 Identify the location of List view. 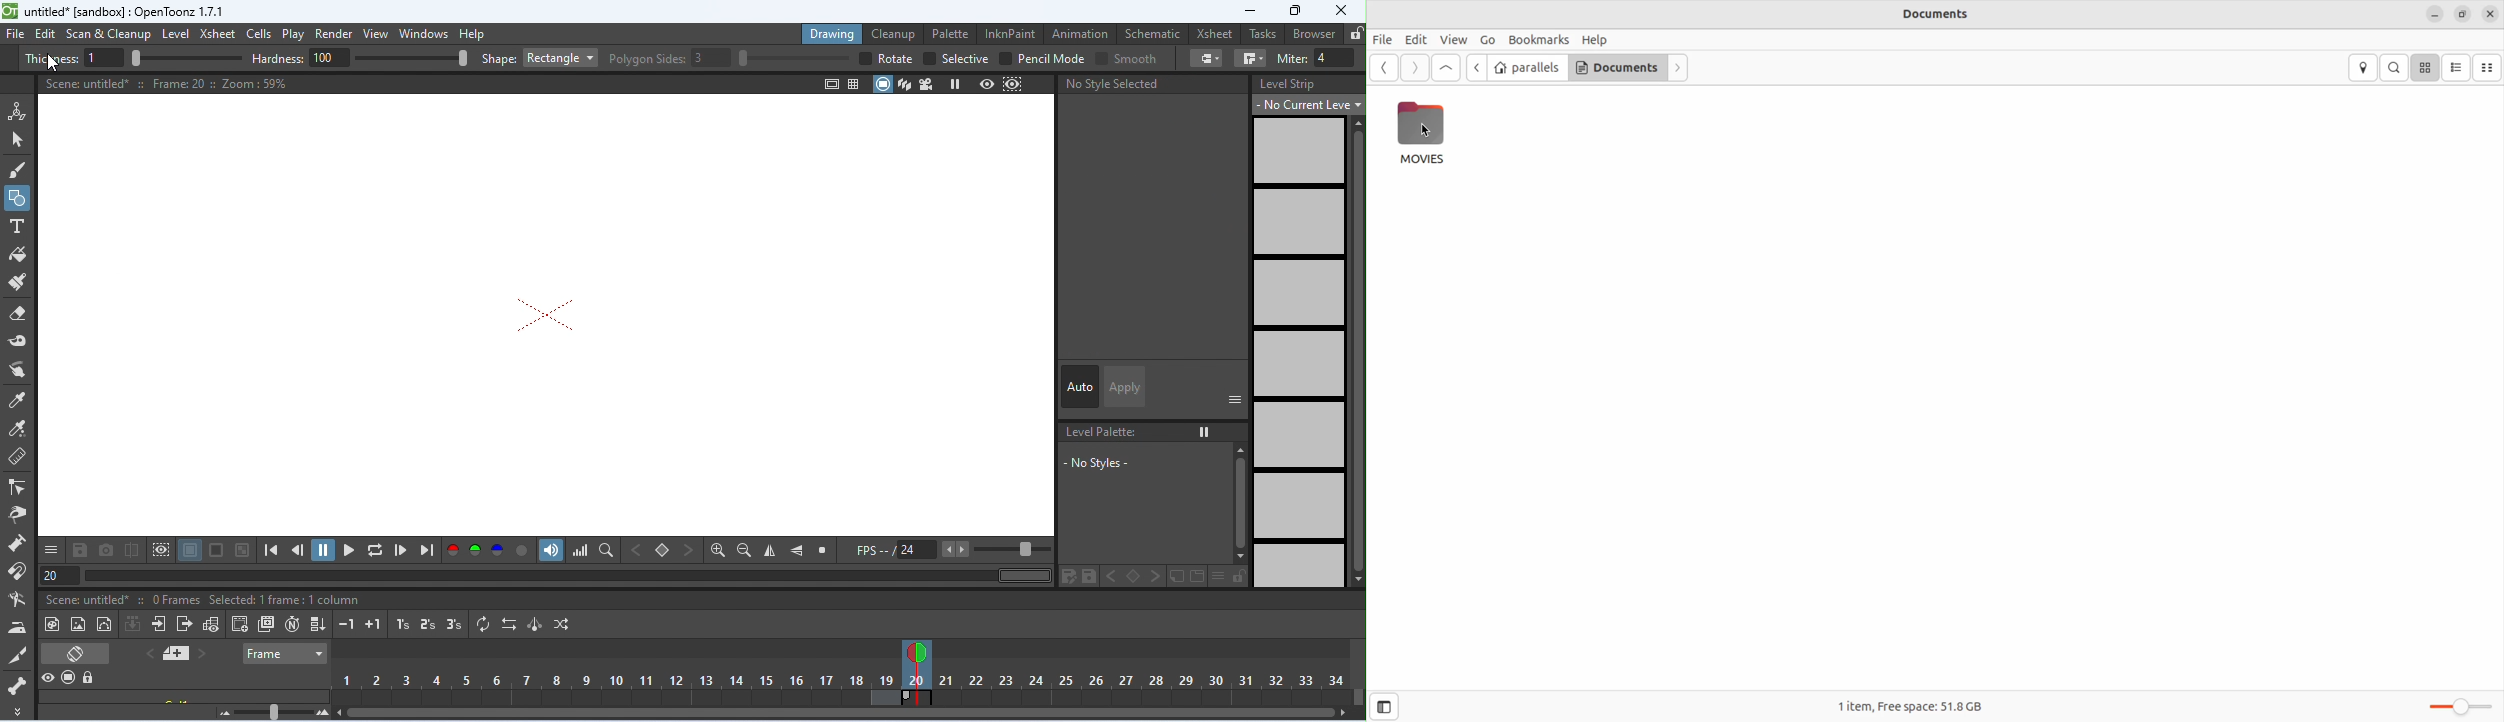
(2458, 67).